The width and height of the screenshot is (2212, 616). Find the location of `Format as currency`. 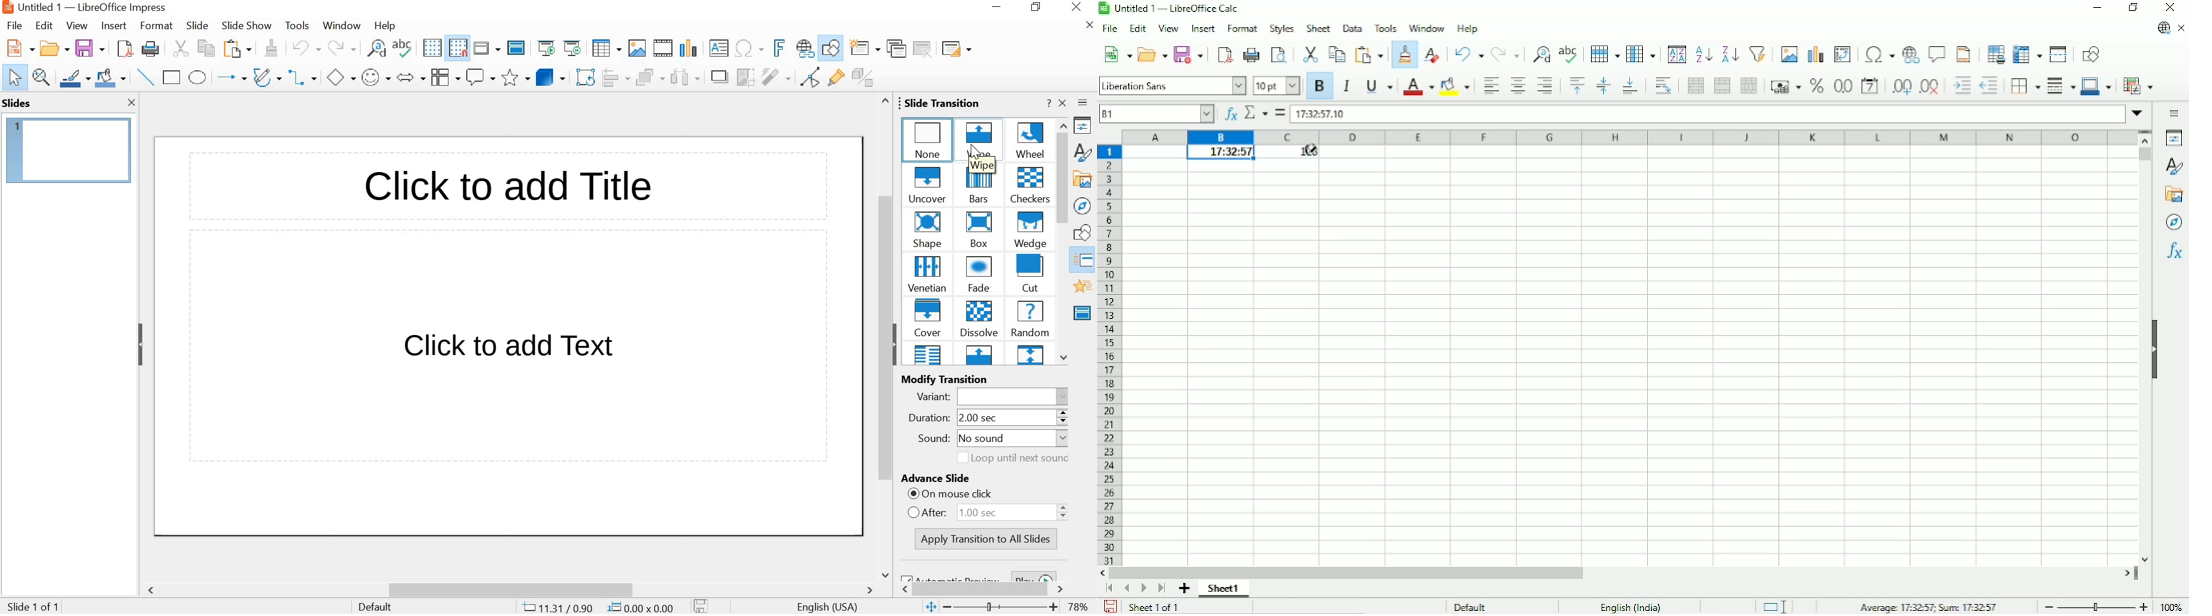

Format as currency is located at coordinates (1786, 87).